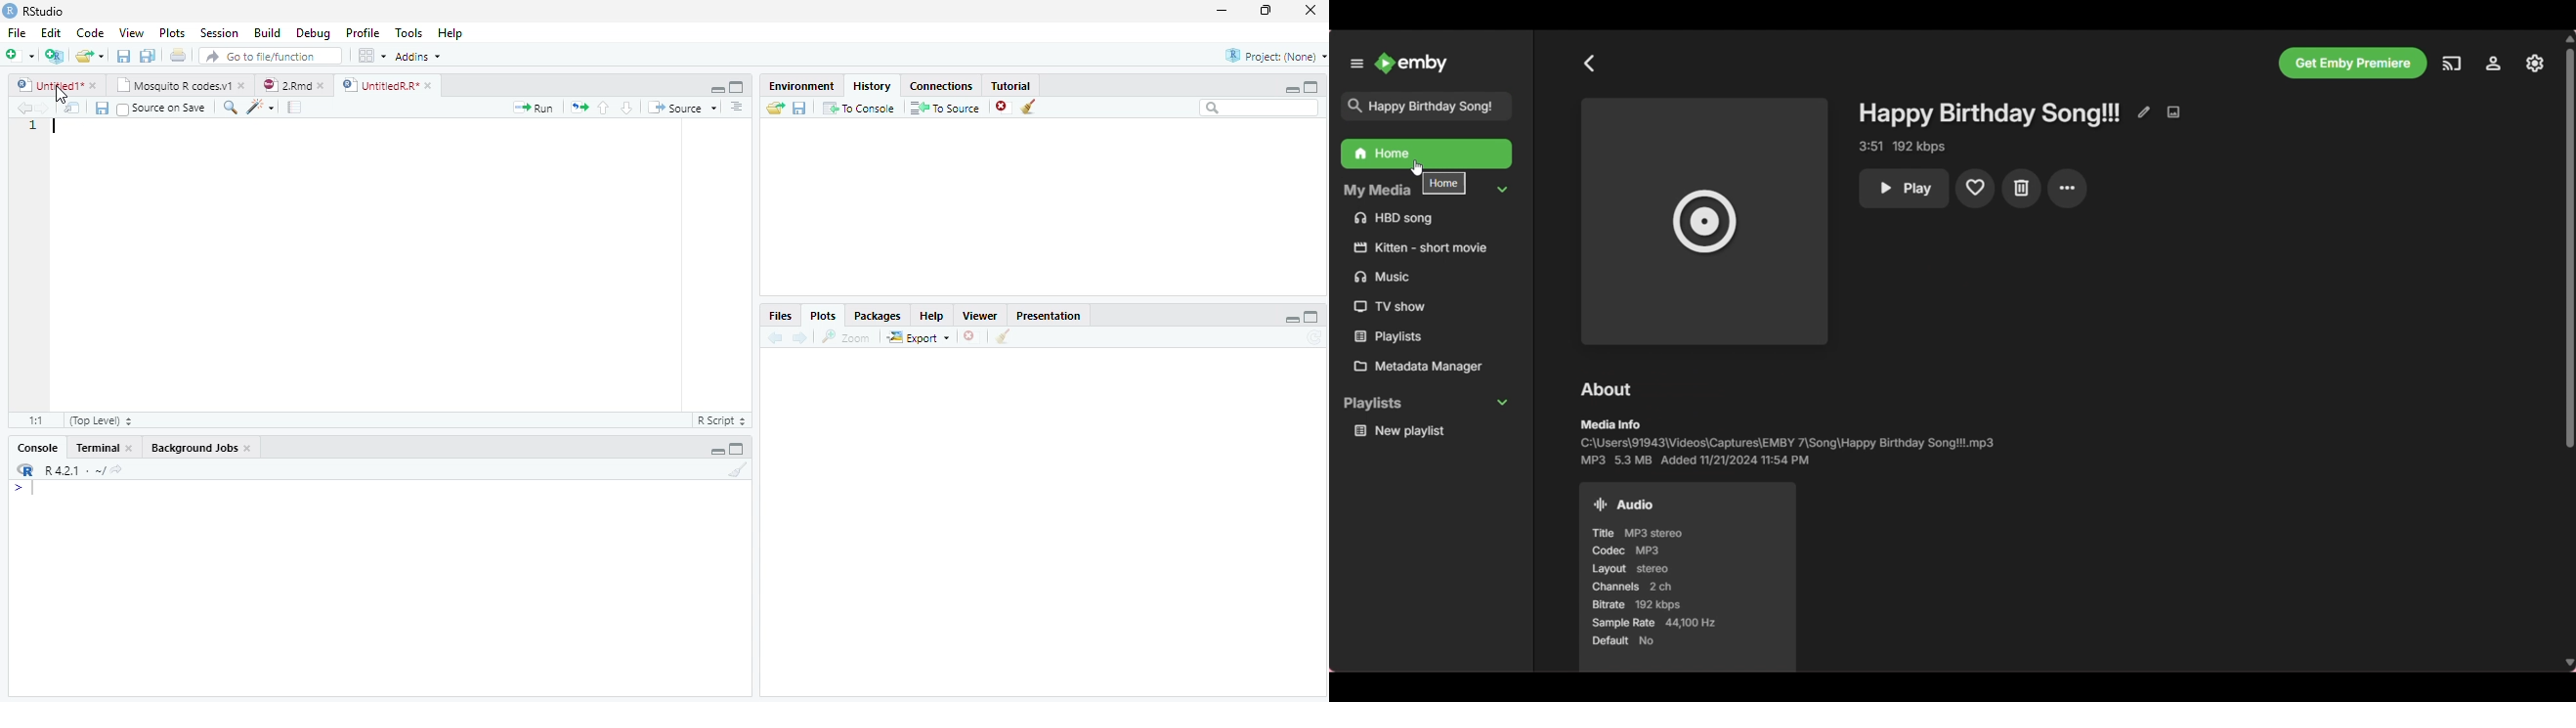  Describe the element at coordinates (539, 110) in the screenshot. I see `Run` at that location.